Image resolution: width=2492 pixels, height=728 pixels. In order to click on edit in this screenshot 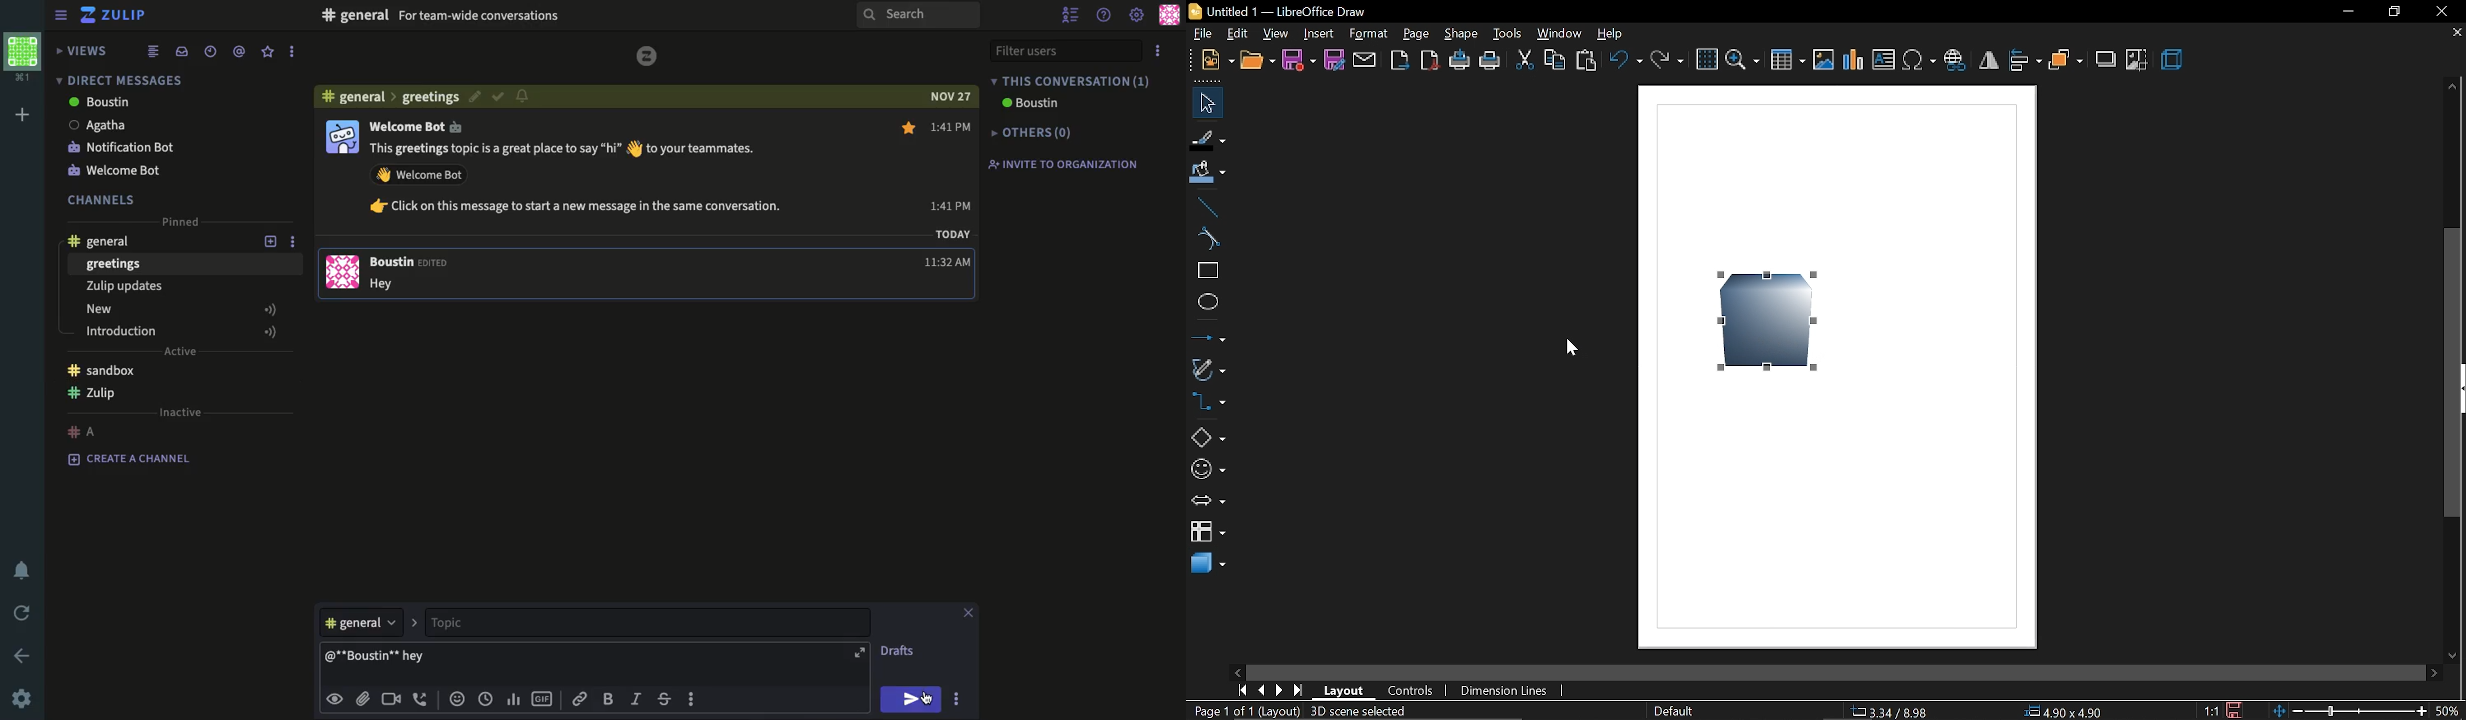, I will do `click(472, 96)`.